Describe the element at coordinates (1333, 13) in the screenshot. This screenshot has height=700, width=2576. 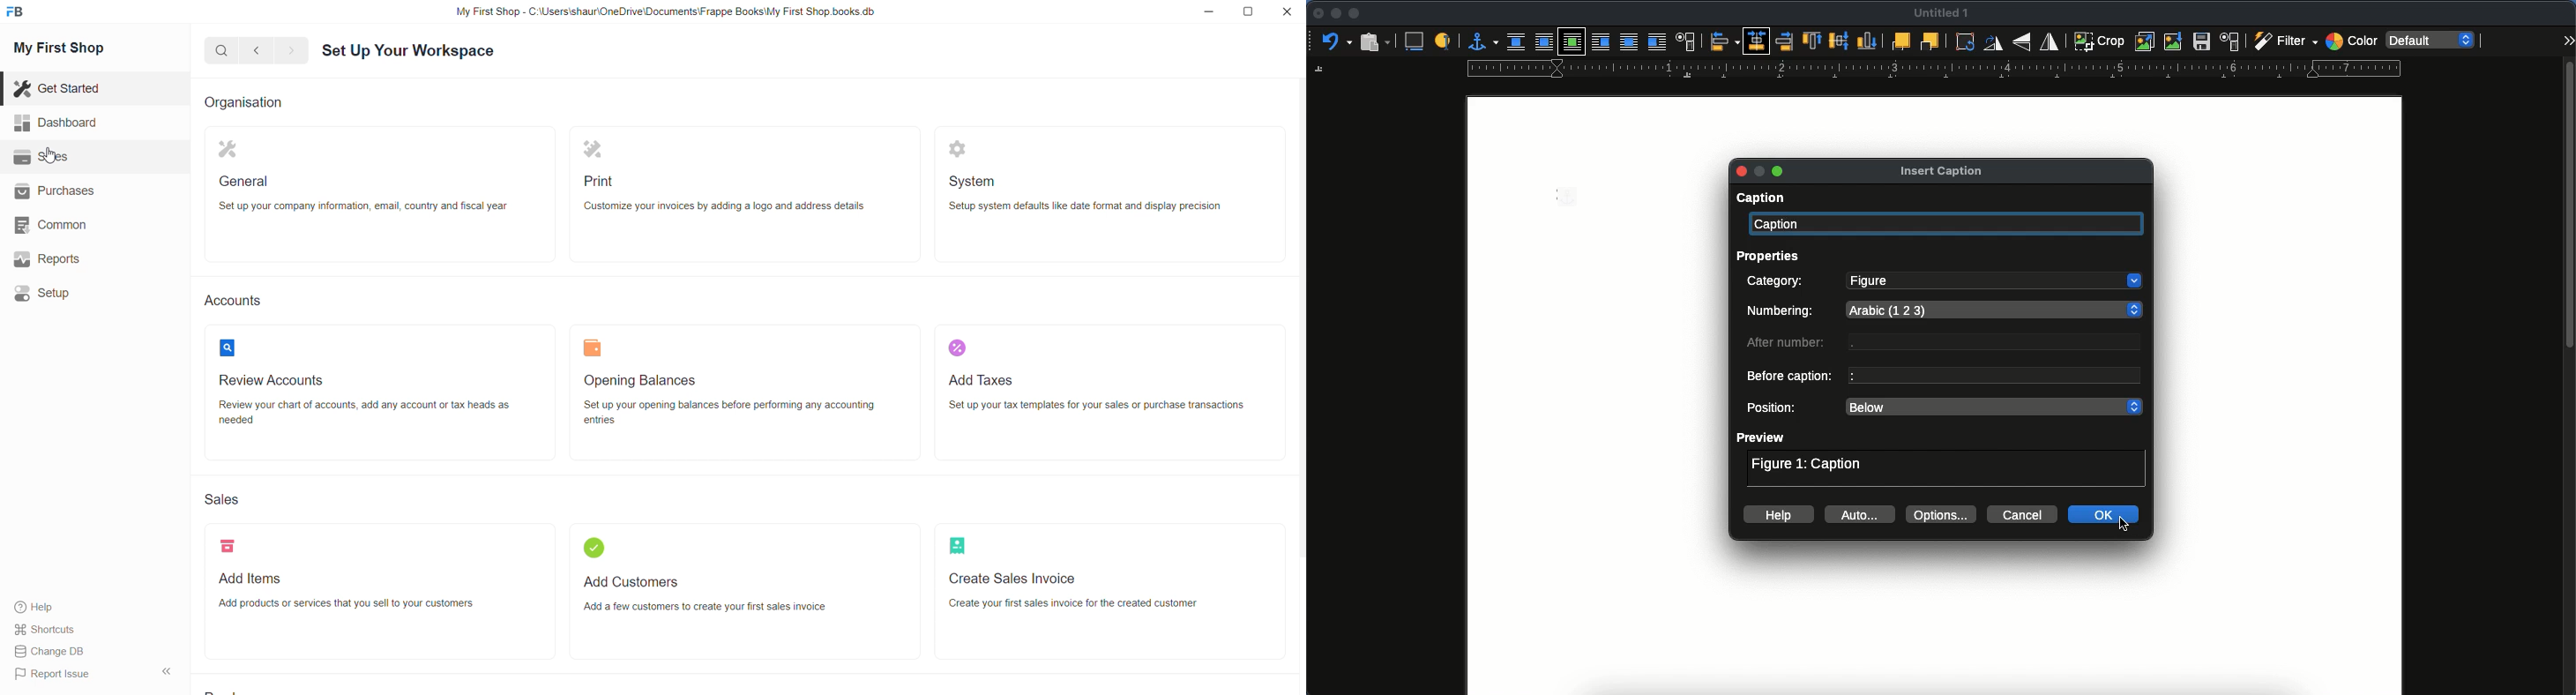
I see `minimize` at that location.